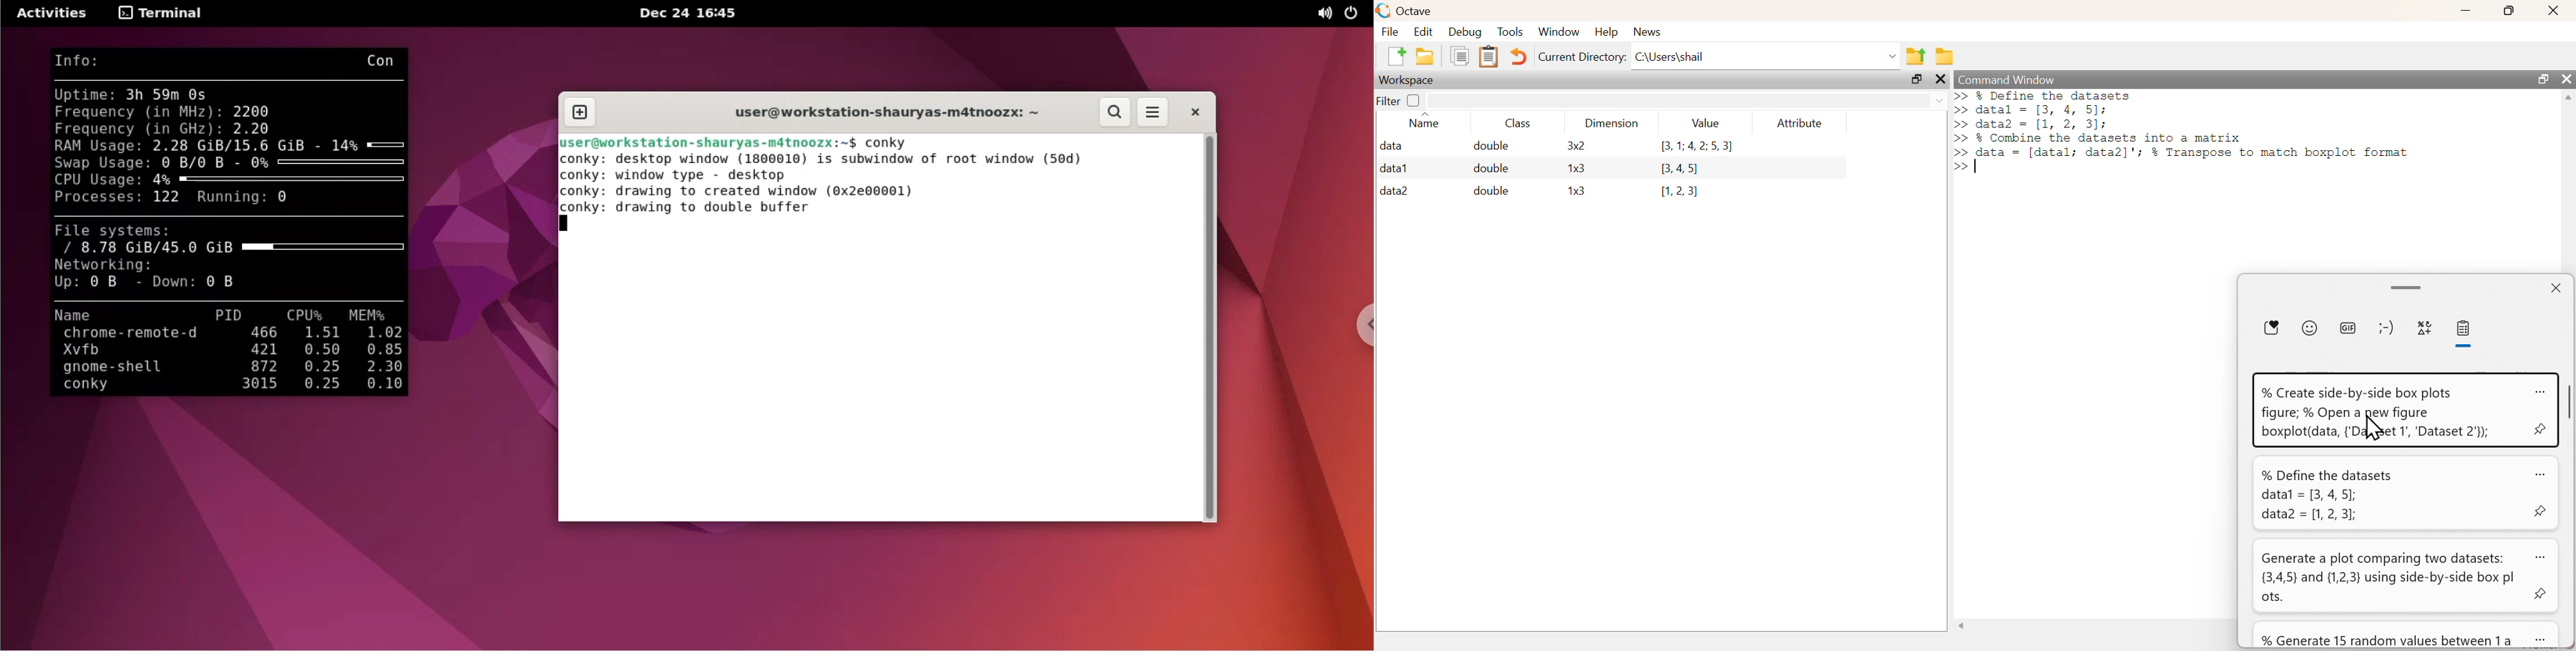 The image size is (2576, 672). What do you see at coordinates (1423, 32) in the screenshot?
I see `Edit` at bounding box center [1423, 32].